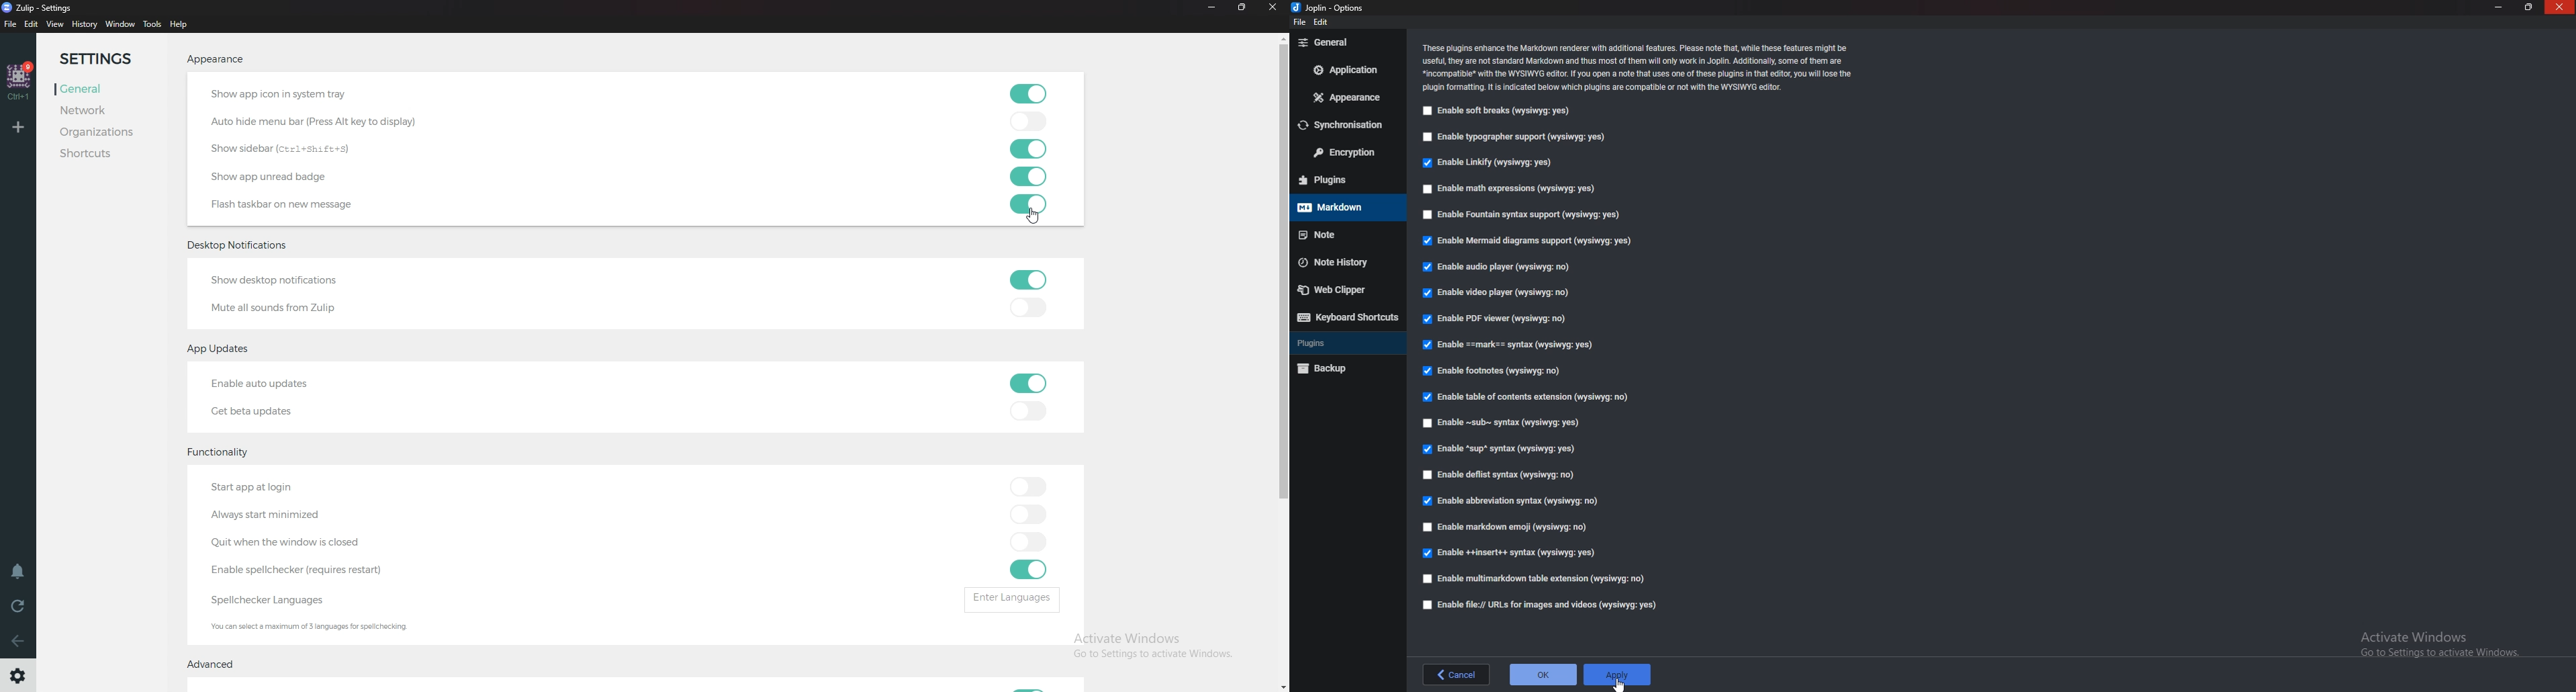 The image size is (2576, 700). I want to click on close, so click(1277, 8).